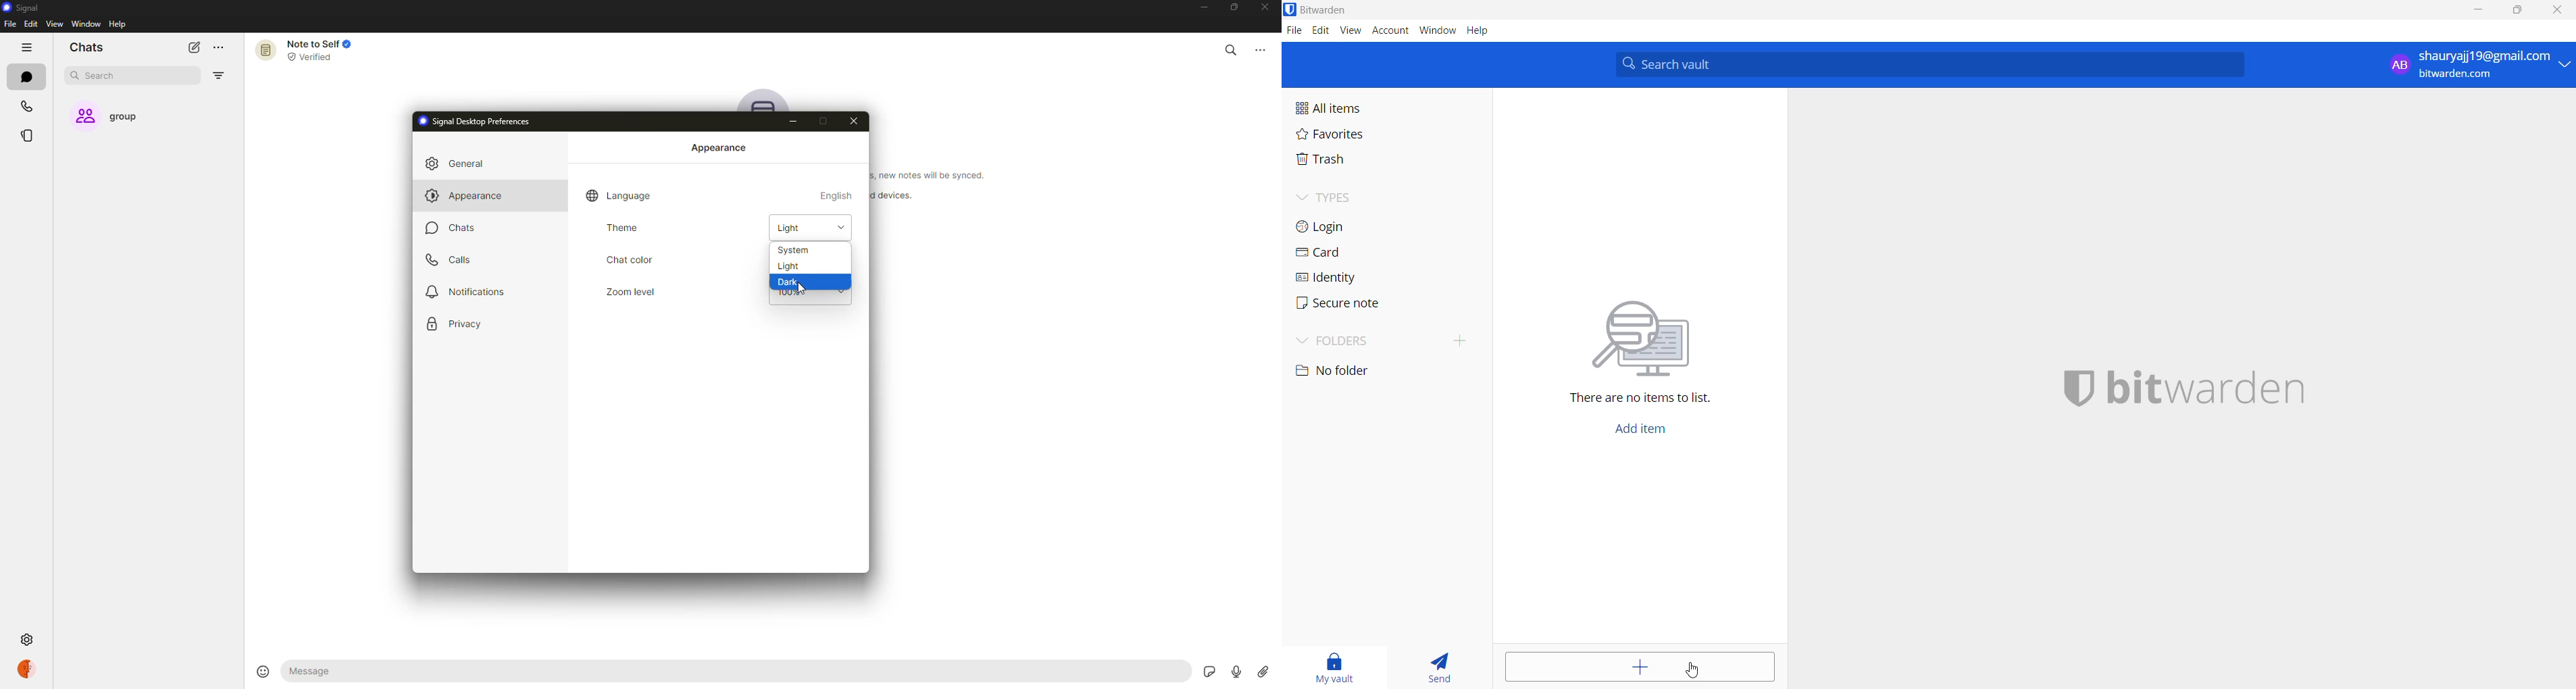 This screenshot has width=2576, height=700. What do you see at coordinates (30, 78) in the screenshot?
I see `chats` at bounding box center [30, 78].